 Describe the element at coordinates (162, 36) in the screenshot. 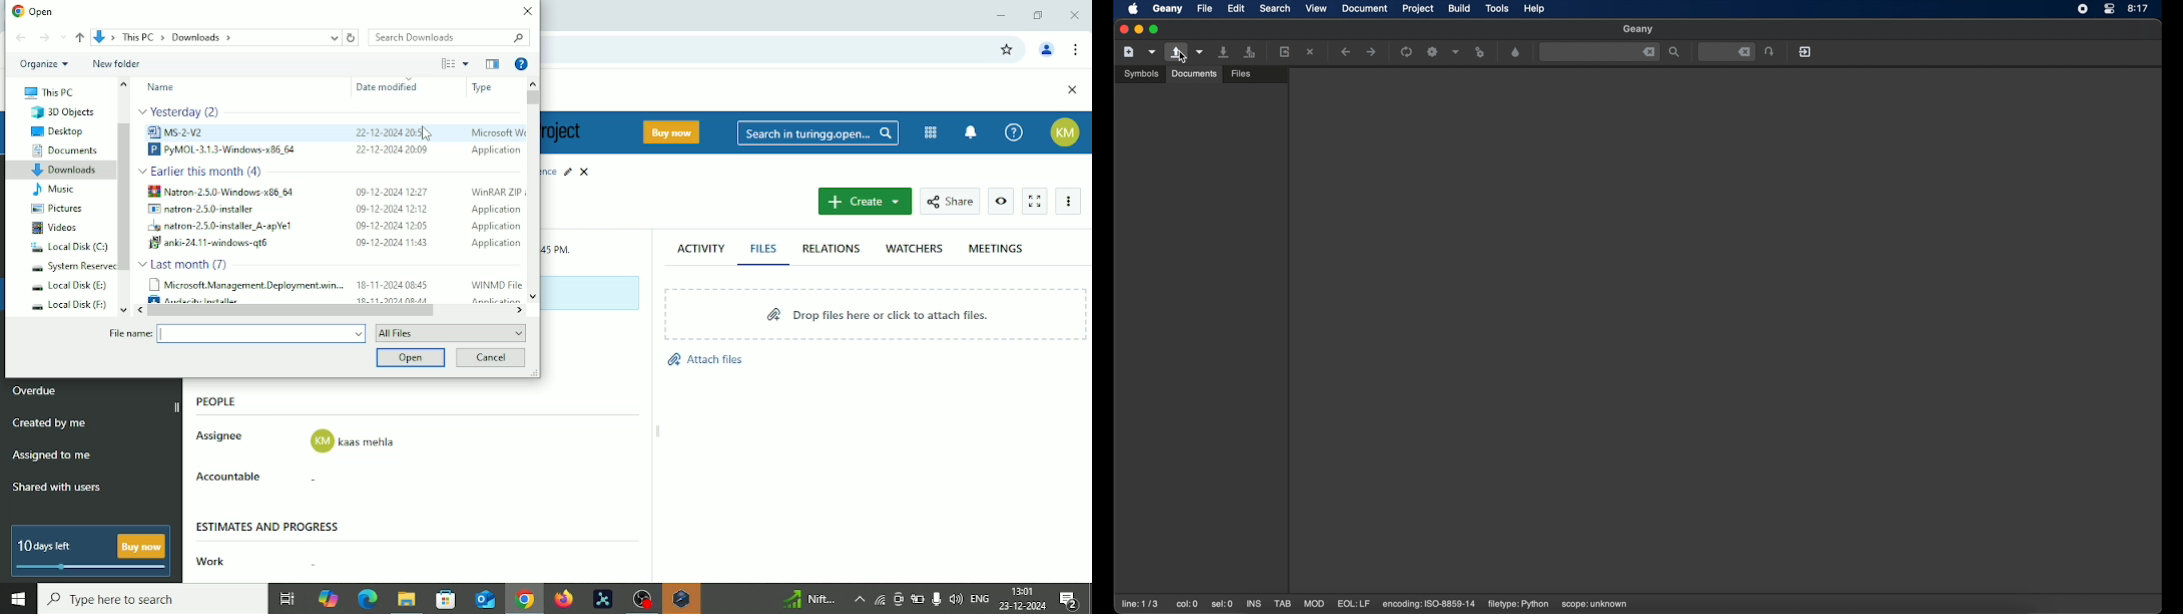

I see `path: downloads» Ths PC » Downloads »` at that location.